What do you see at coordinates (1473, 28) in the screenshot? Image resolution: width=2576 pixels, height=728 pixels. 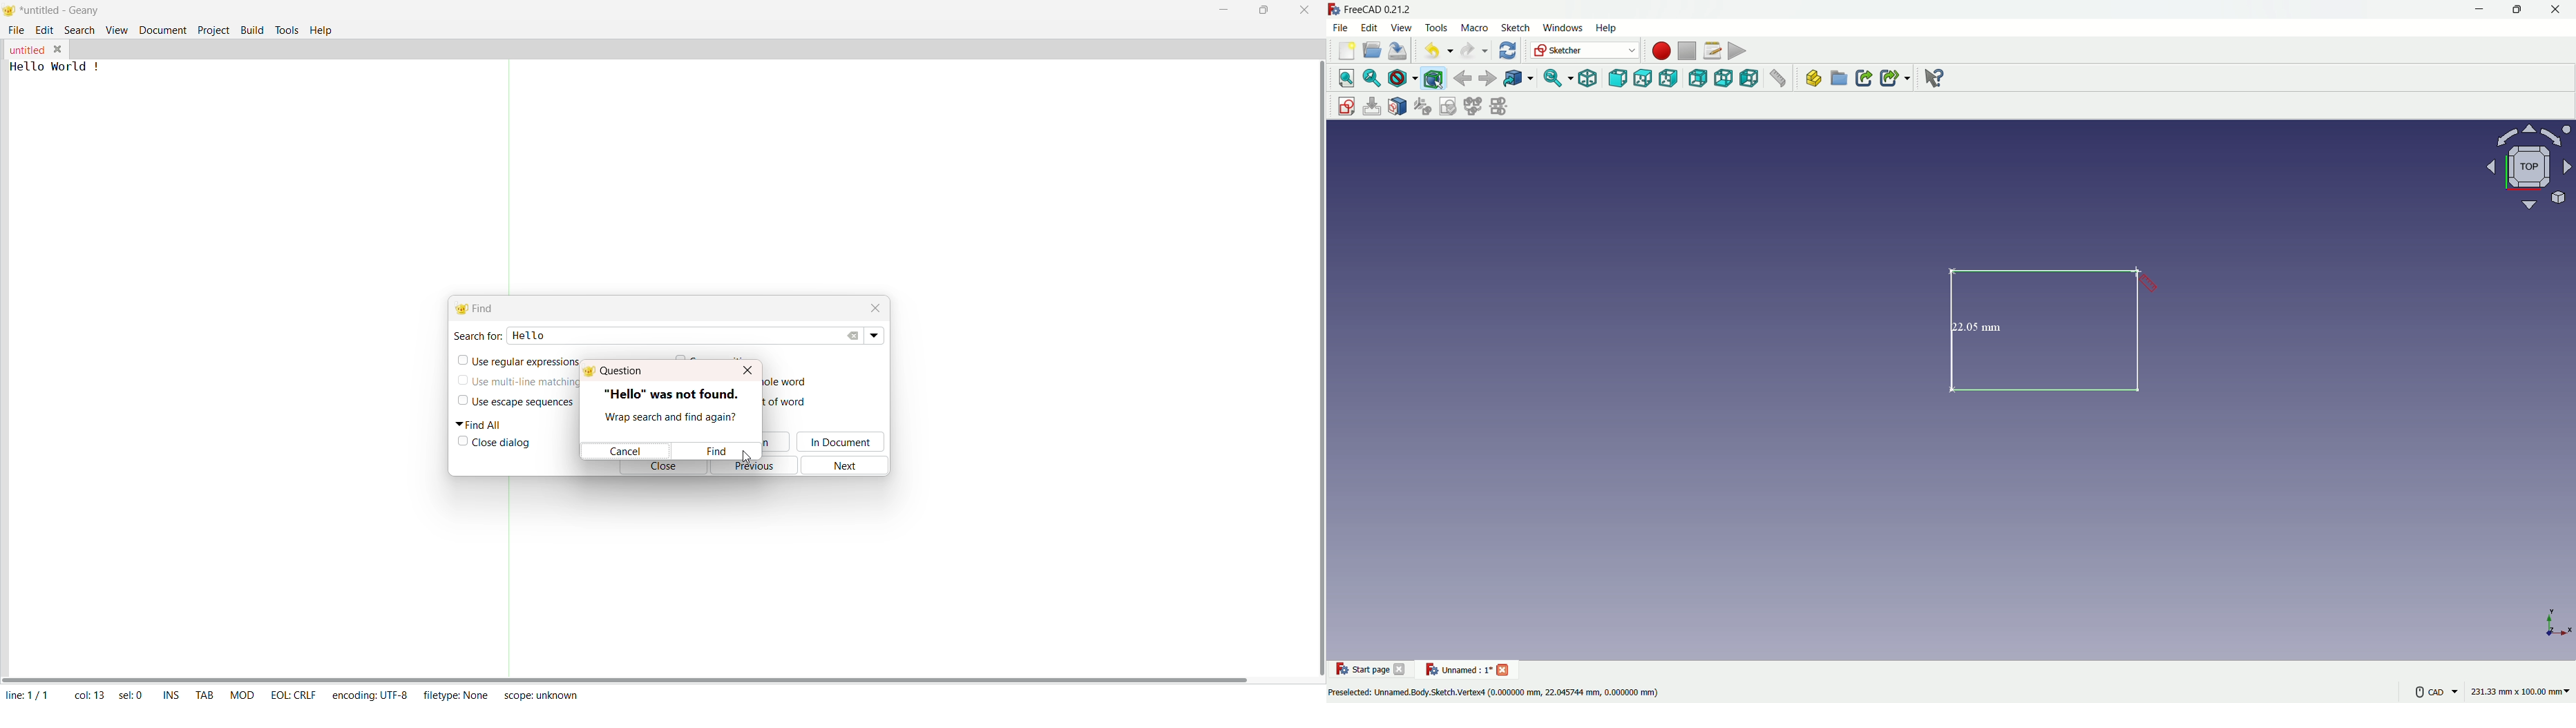 I see `macro` at bounding box center [1473, 28].